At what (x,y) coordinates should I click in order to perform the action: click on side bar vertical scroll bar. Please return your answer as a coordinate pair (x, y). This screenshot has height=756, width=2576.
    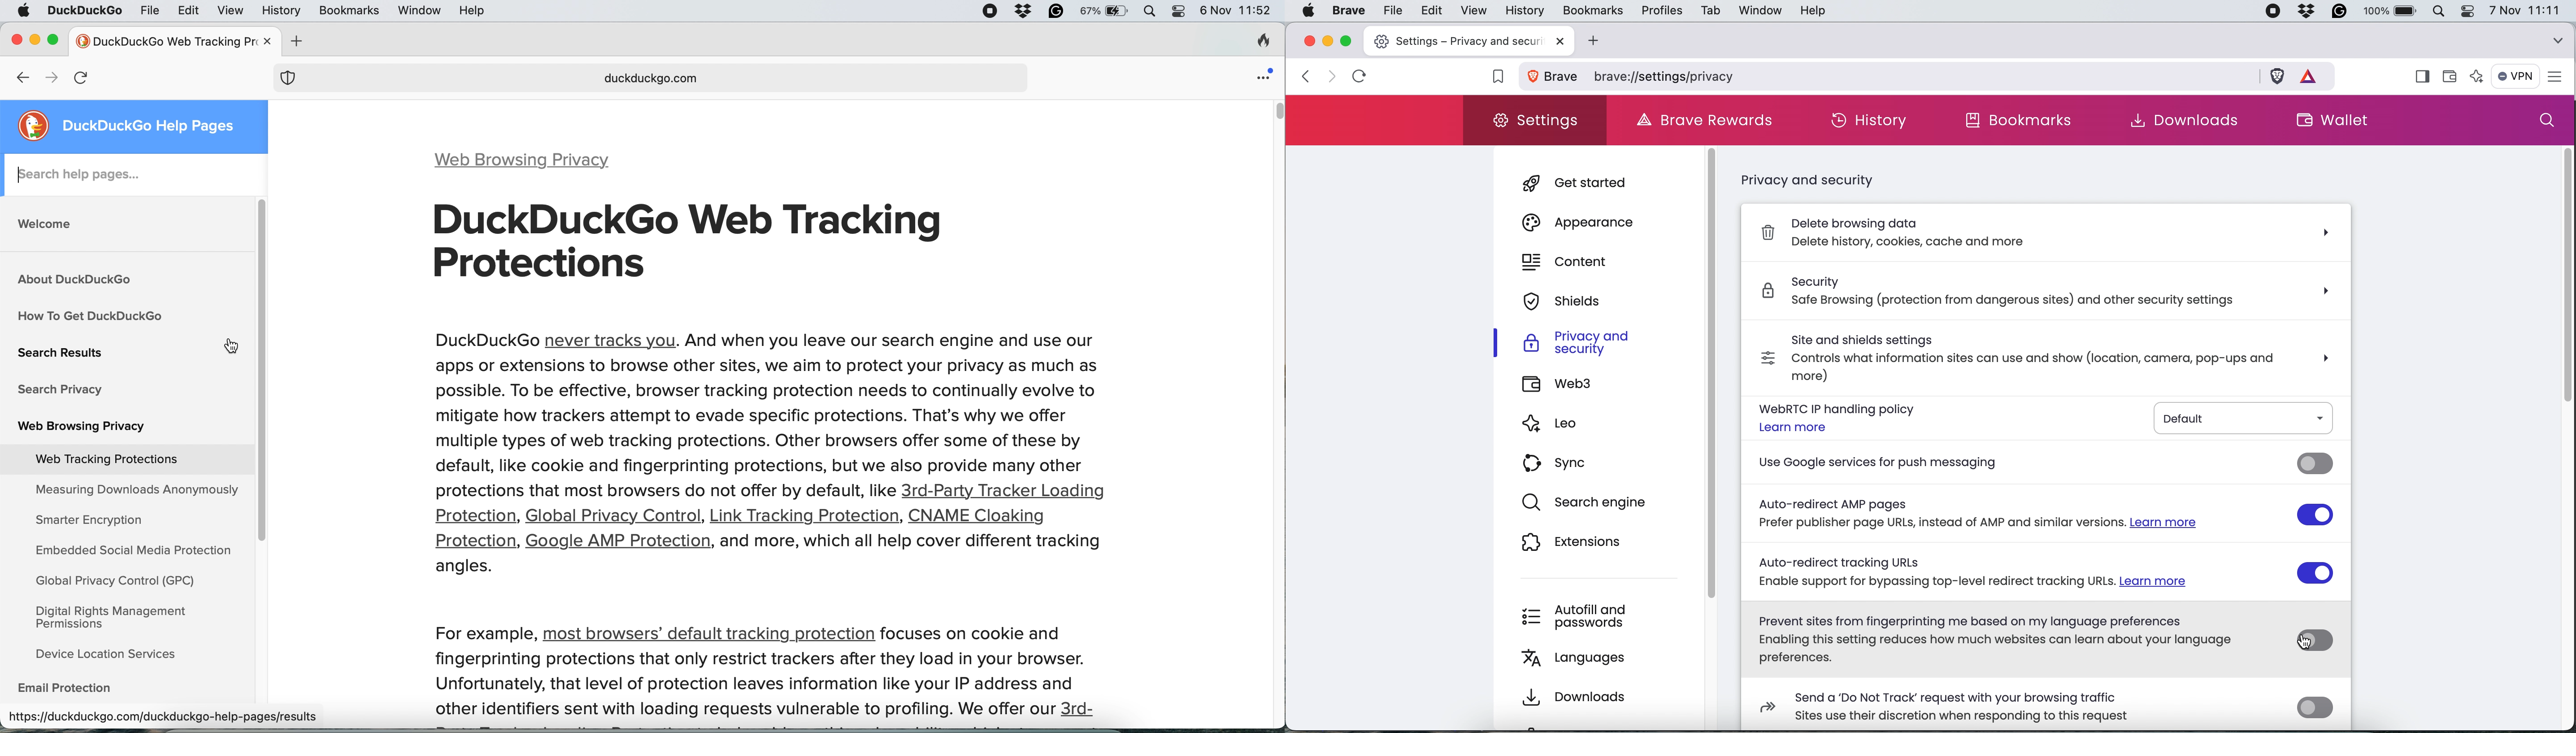
    Looking at the image, I should click on (262, 370).